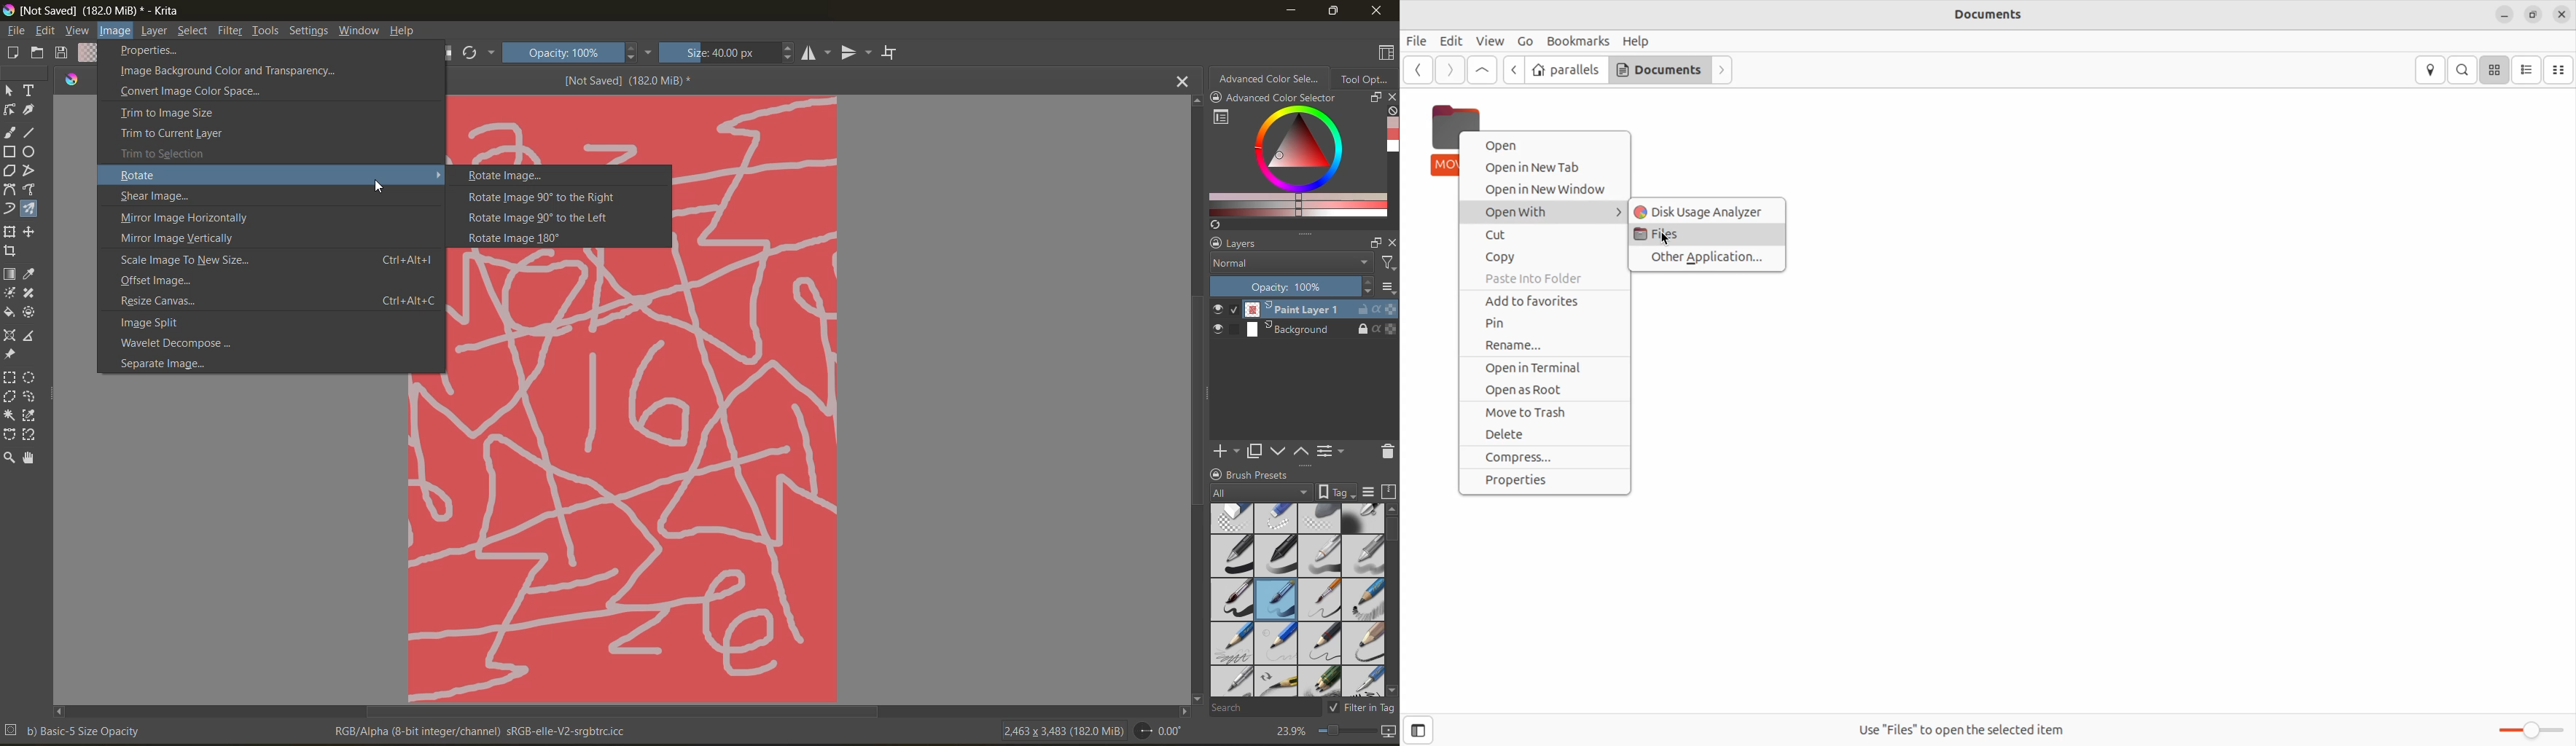 The height and width of the screenshot is (756, 2576). What do you see at coordinates (1181, 84) in the screenshot?
I see `close tab` at bounding box center [1181, 84].